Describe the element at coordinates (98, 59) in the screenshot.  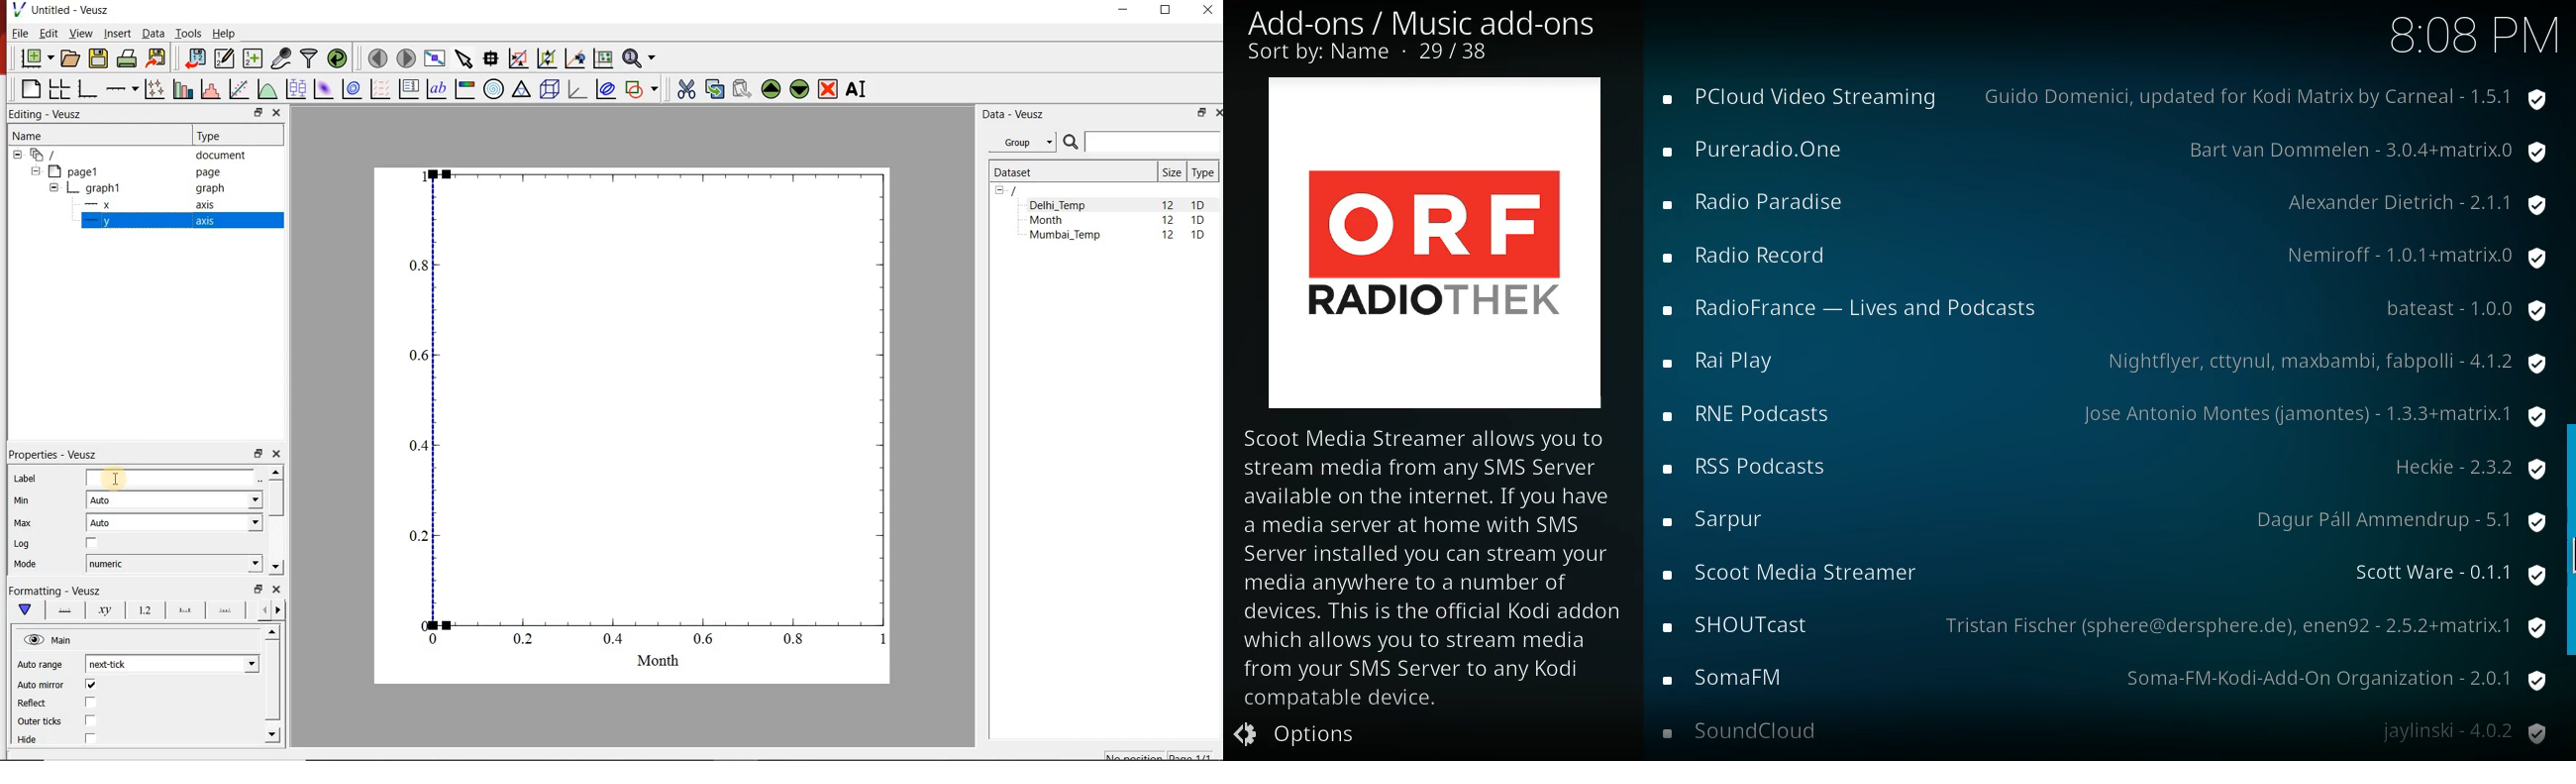
I see `save the document` at that location.